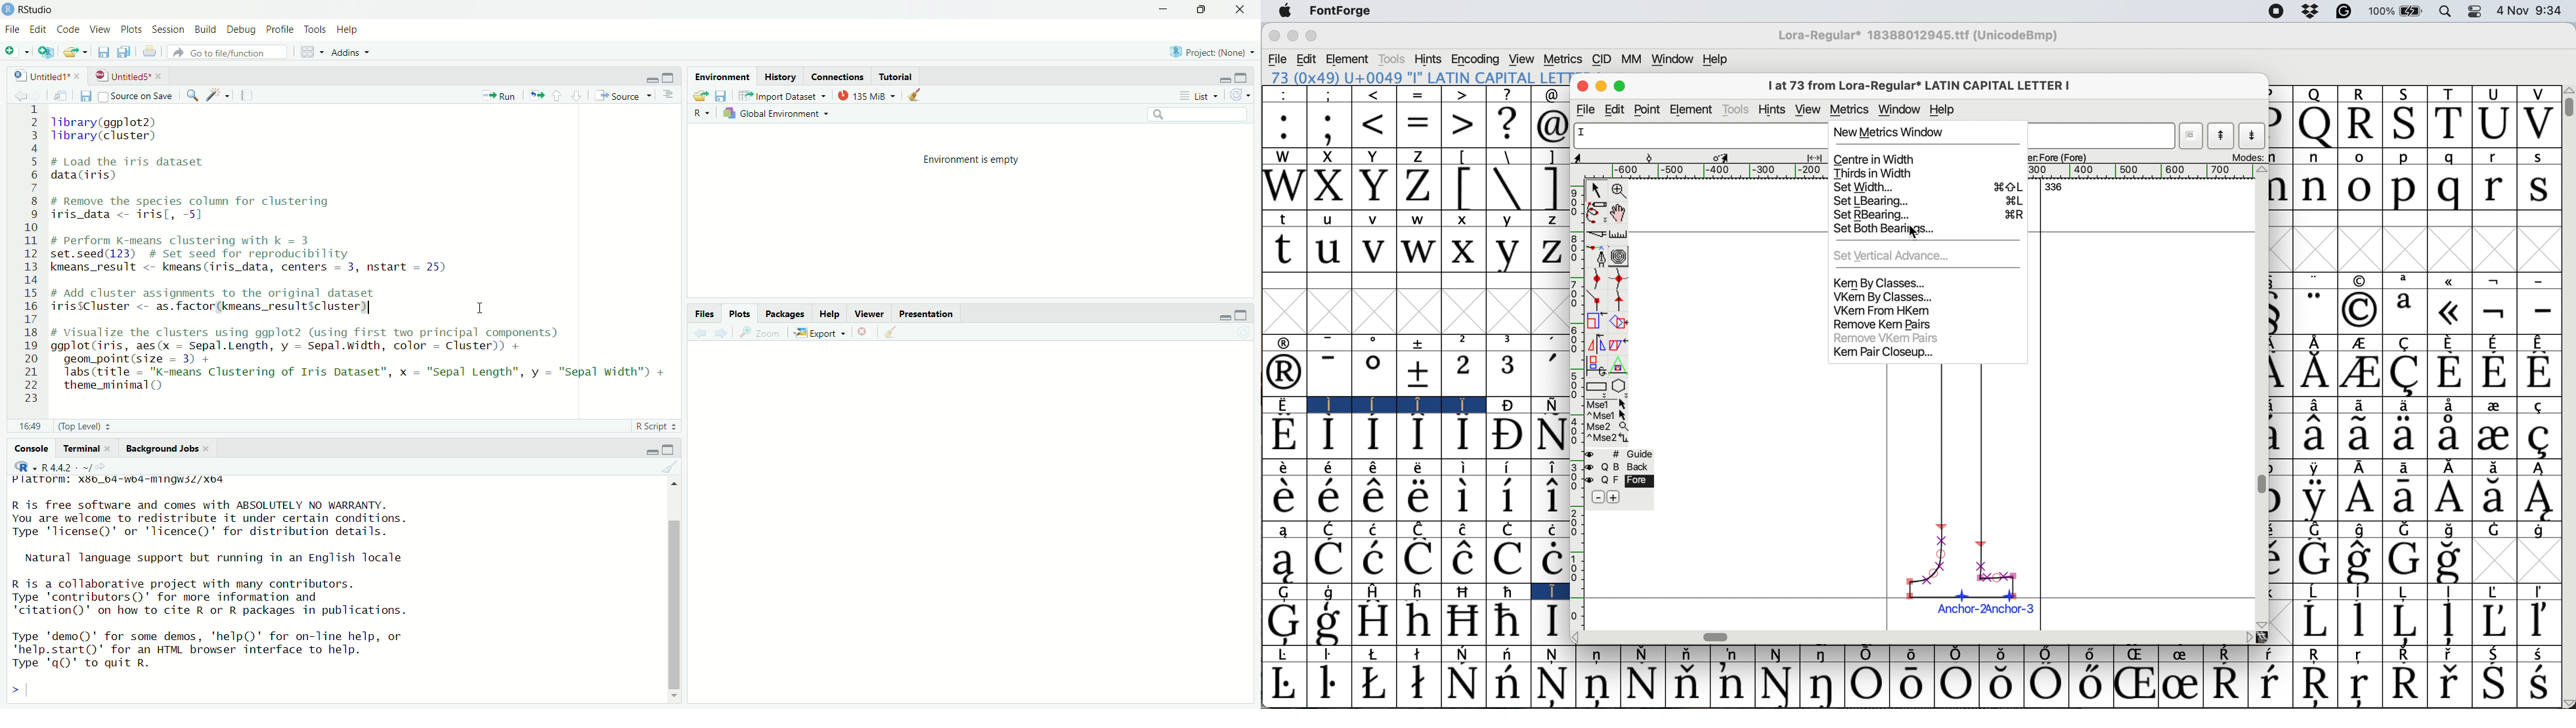 Image resolution: width=2576 pixels, height=728 pixels. Describe the element at coordinates (477, 306) in the screenshot. I see `cursor` at that location.